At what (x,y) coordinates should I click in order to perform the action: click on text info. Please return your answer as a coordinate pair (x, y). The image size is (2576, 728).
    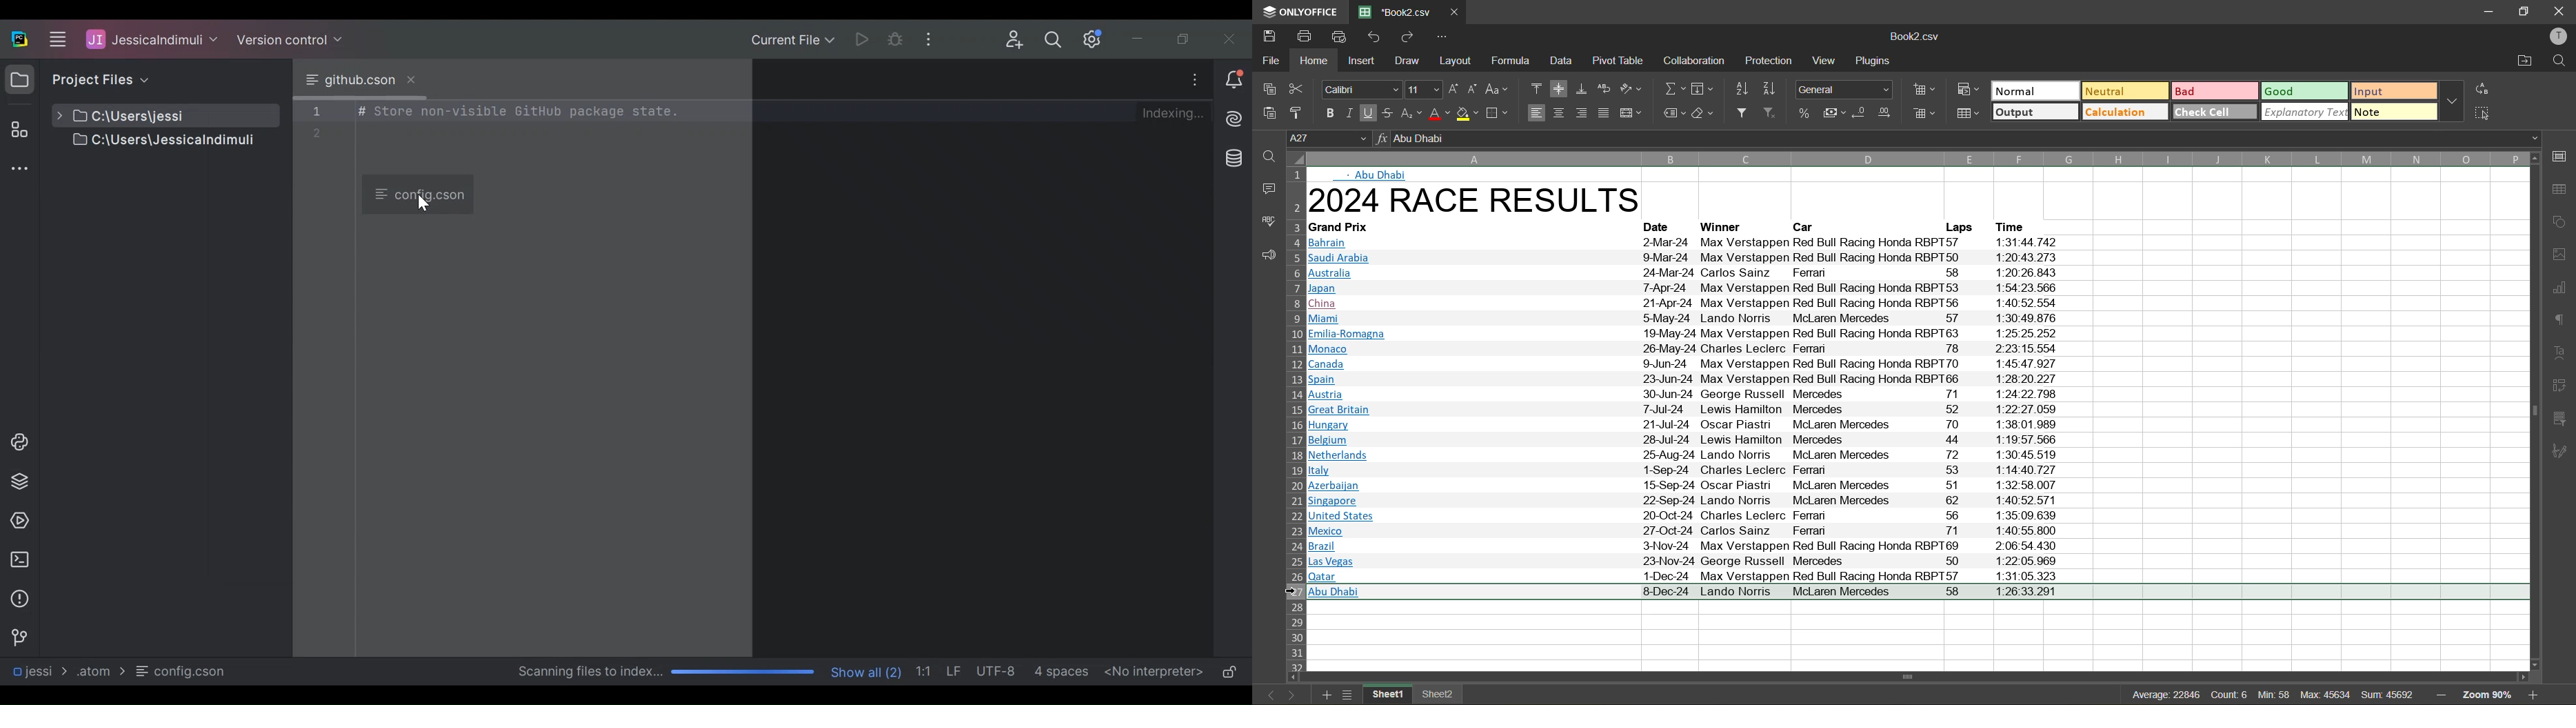
    Looking at the image, I should click on (1379, 175).